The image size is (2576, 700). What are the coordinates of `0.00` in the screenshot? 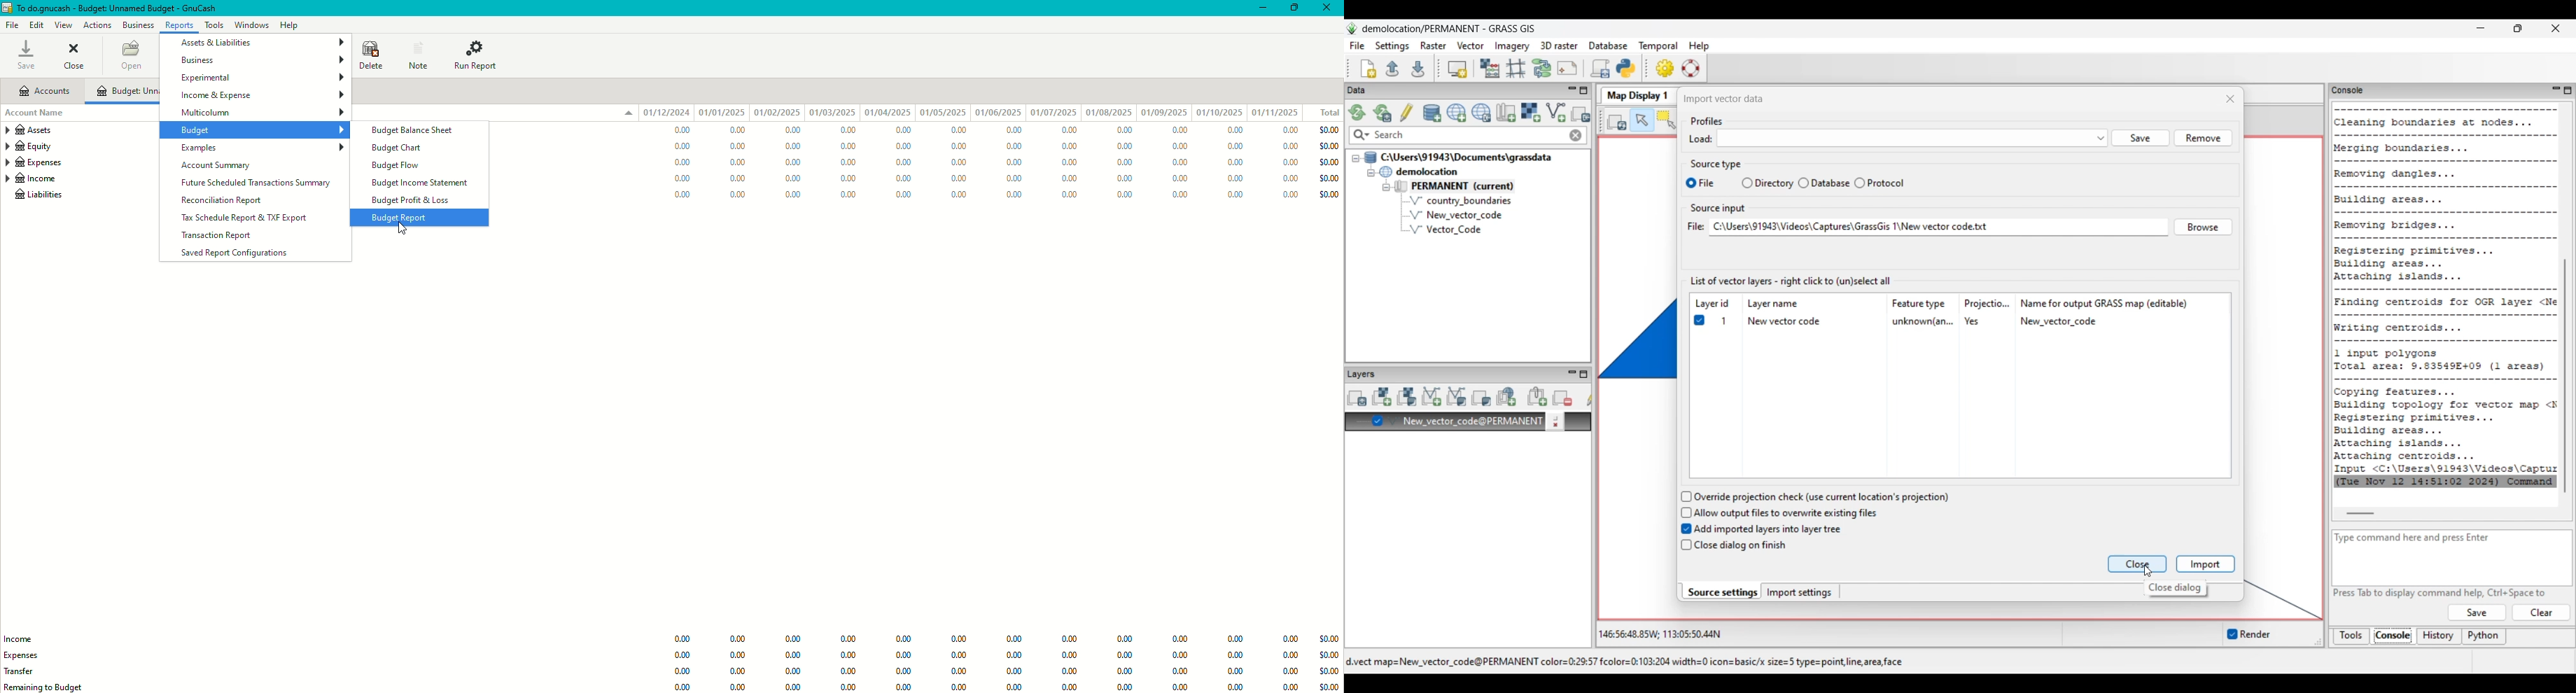 It's located at (1117, 130).